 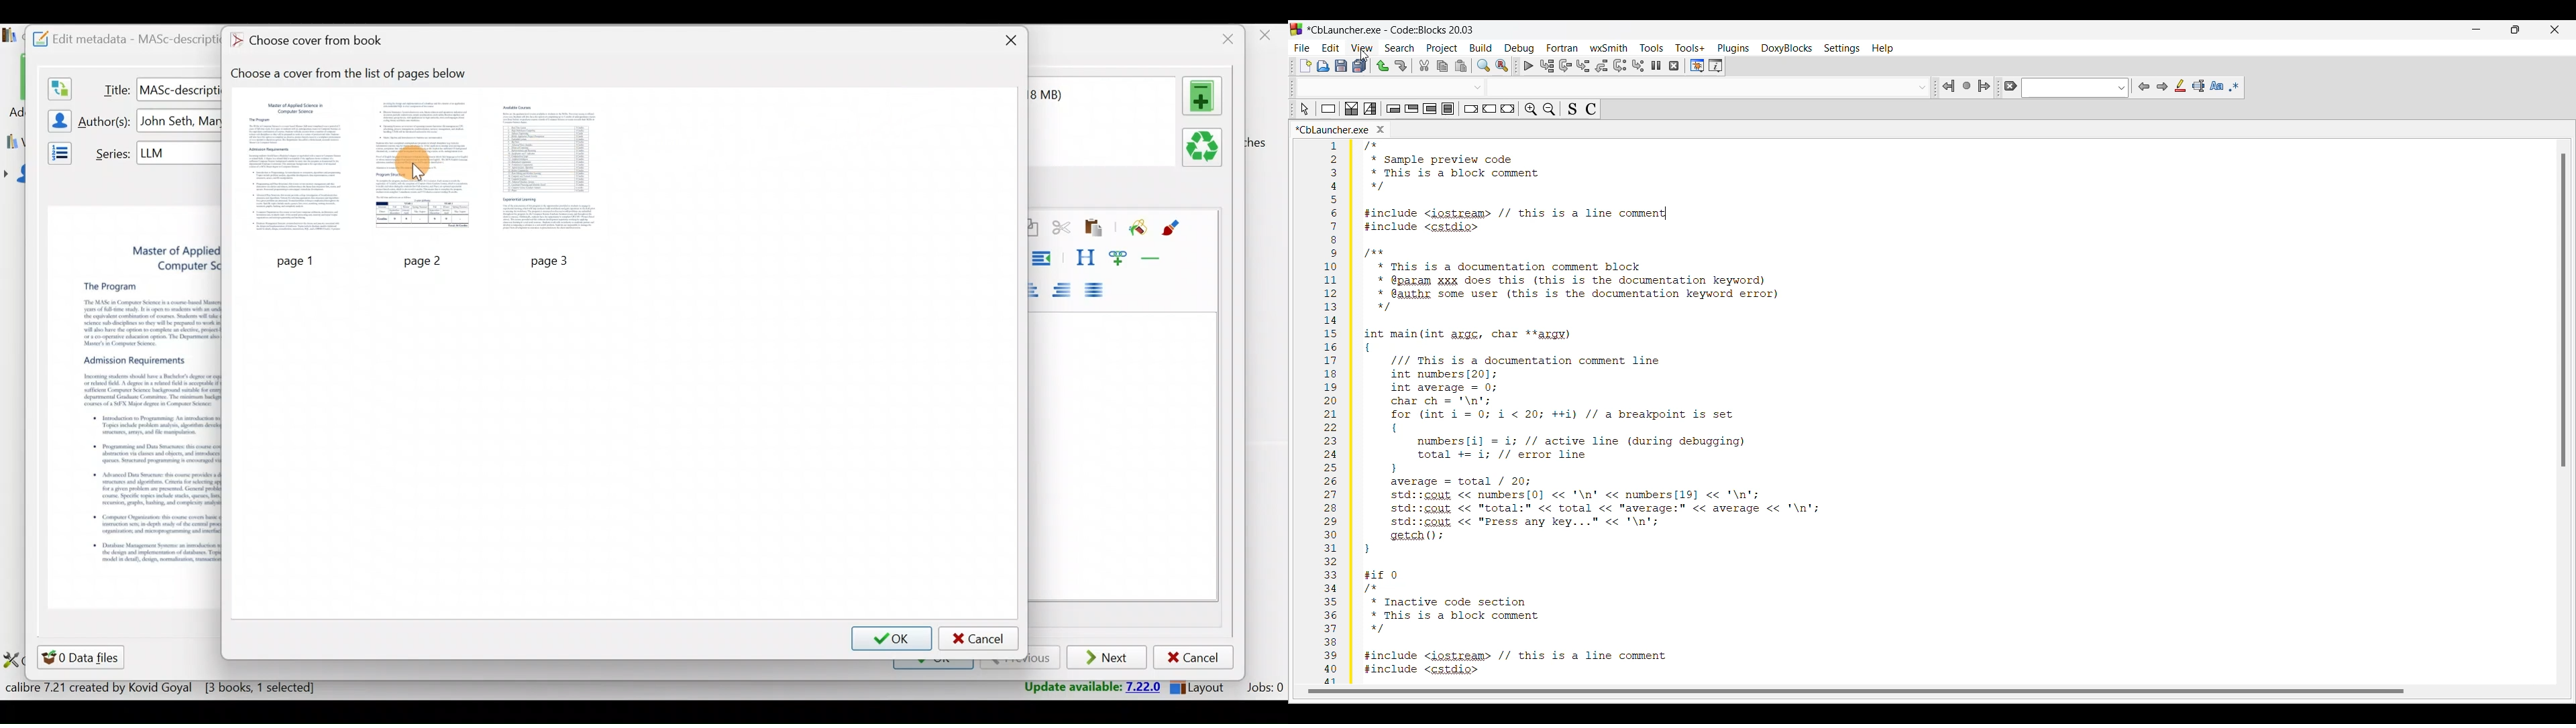 What do you see at coordinates (1096, 229) in the screenshot?
I see `Paste` at bounding box center [1096, 229].